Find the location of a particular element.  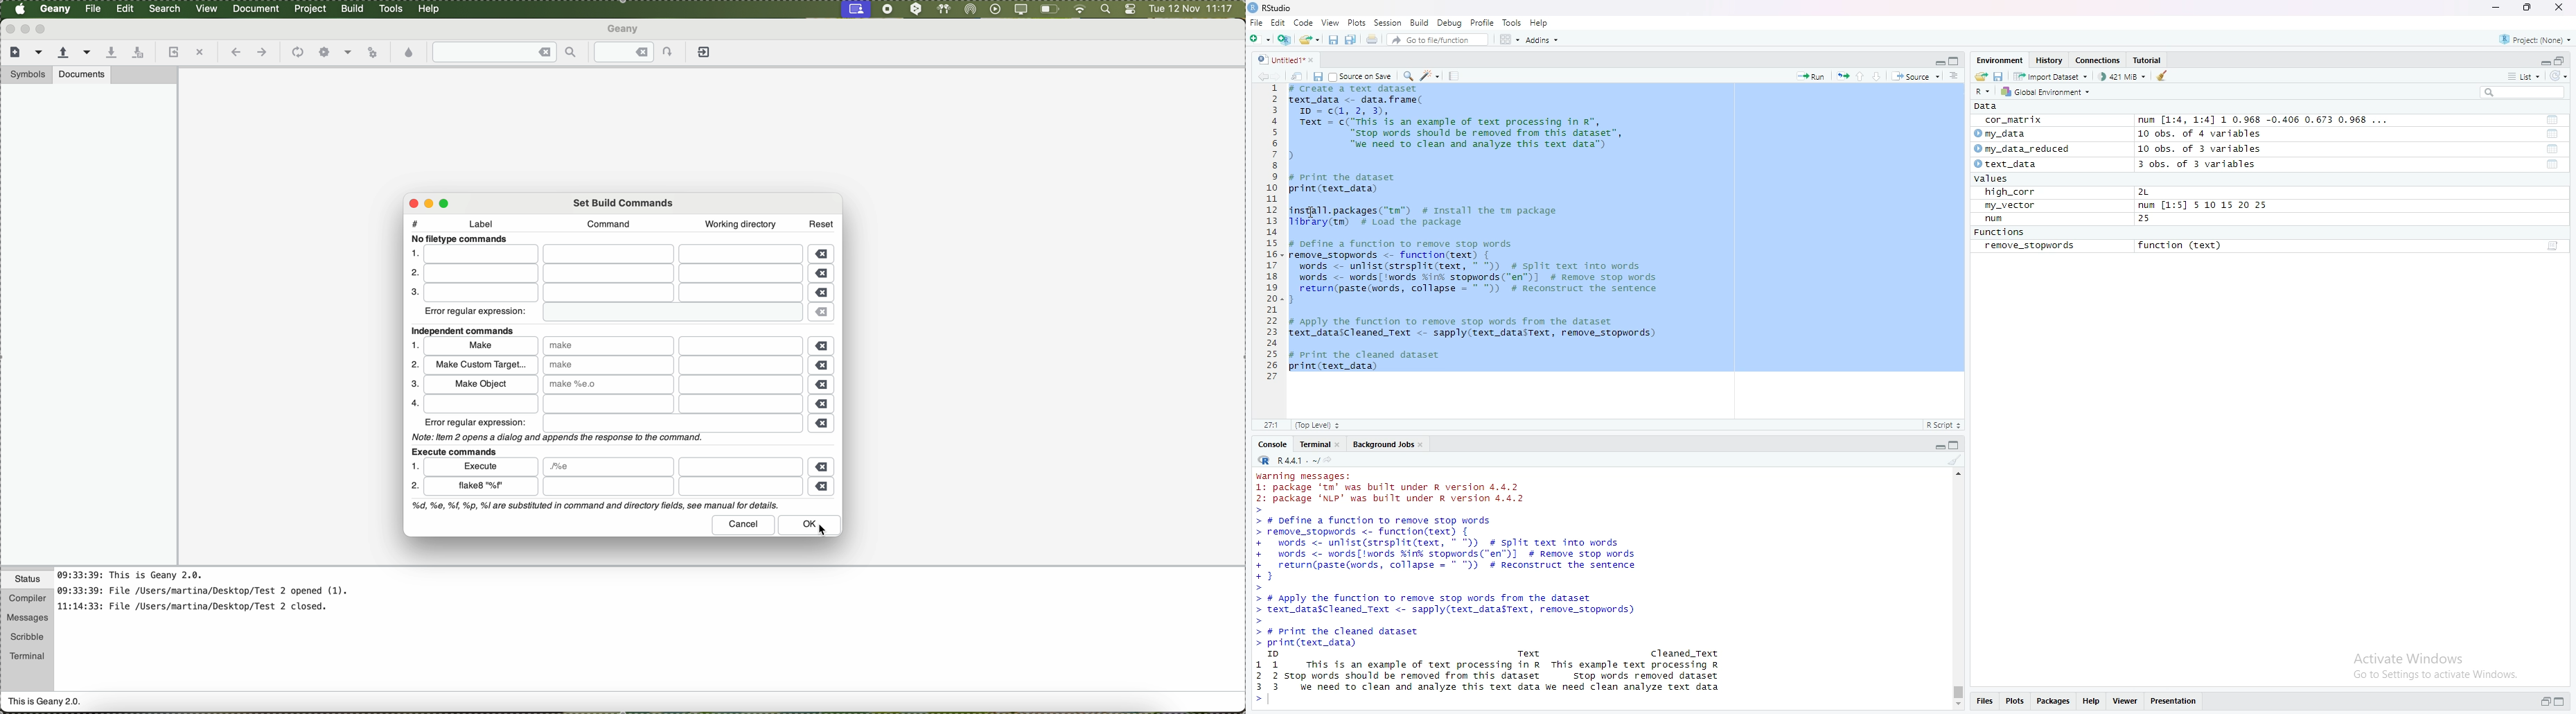

global environment is located at coordinates (2052, 93).